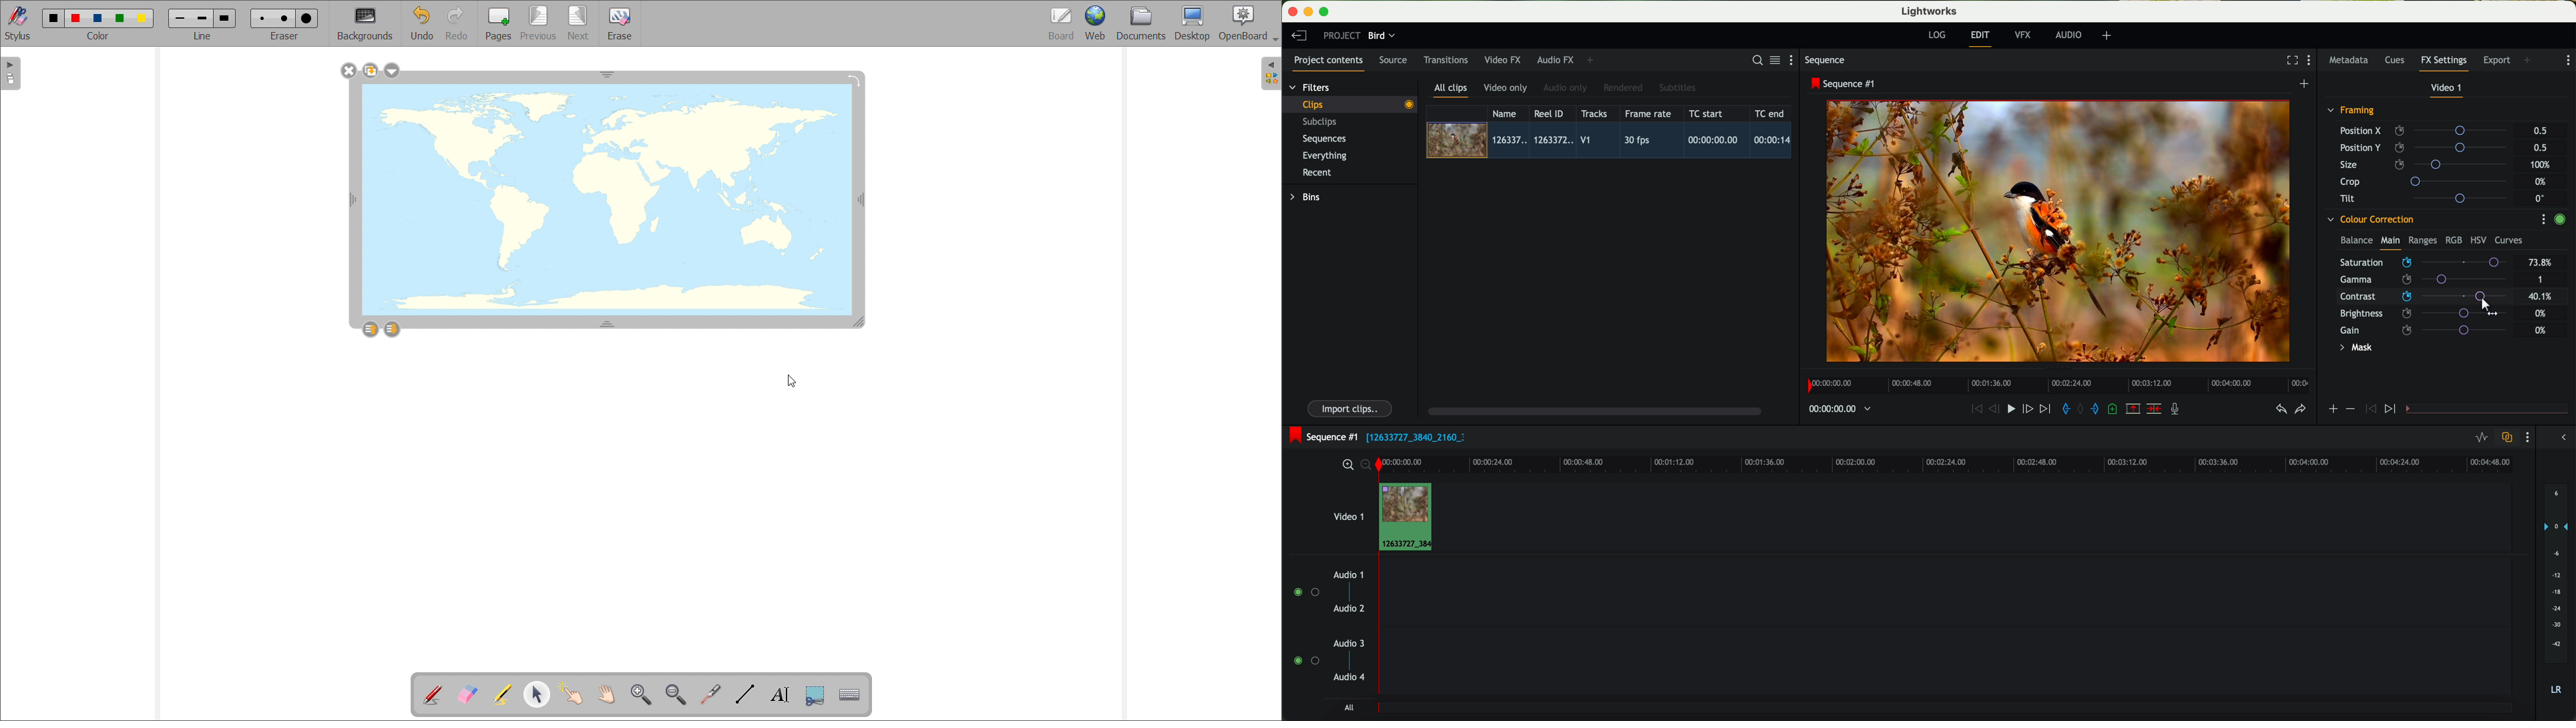  What do you see at coordinates (1329, 64) in the screenshot?
I see `project contents` at bounding box center [1329, 64].